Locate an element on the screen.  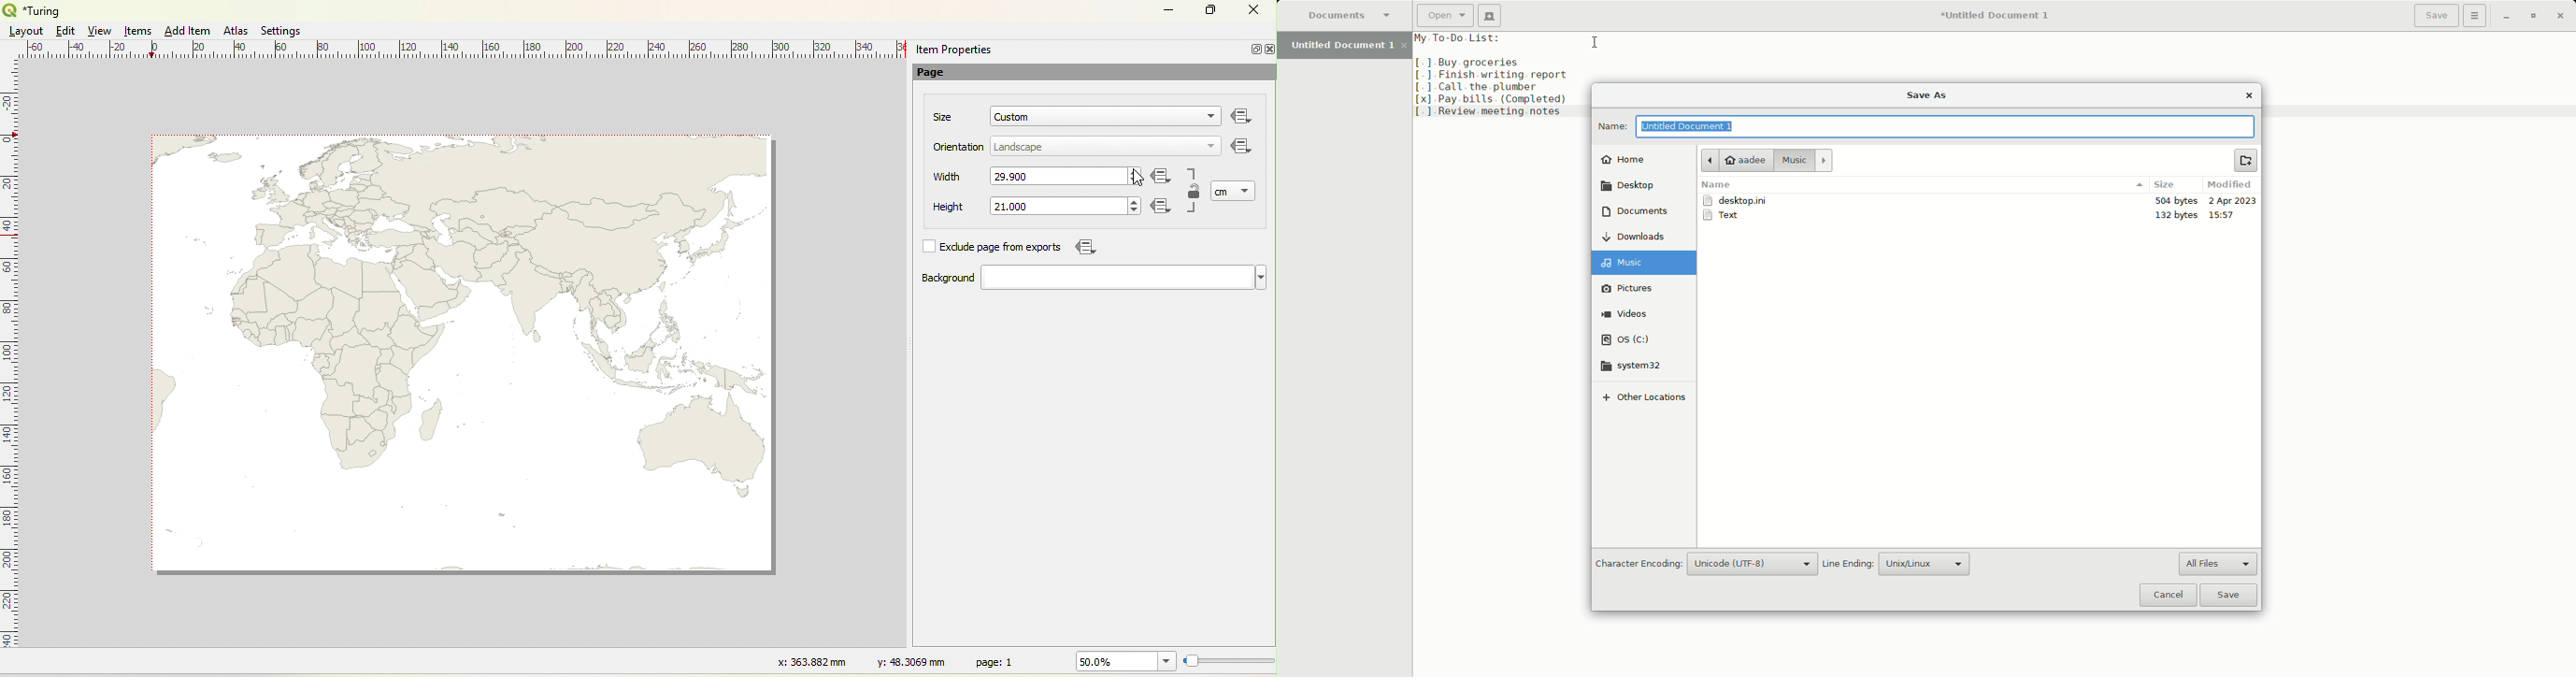
Atlas is located at coordinates (236, 30).